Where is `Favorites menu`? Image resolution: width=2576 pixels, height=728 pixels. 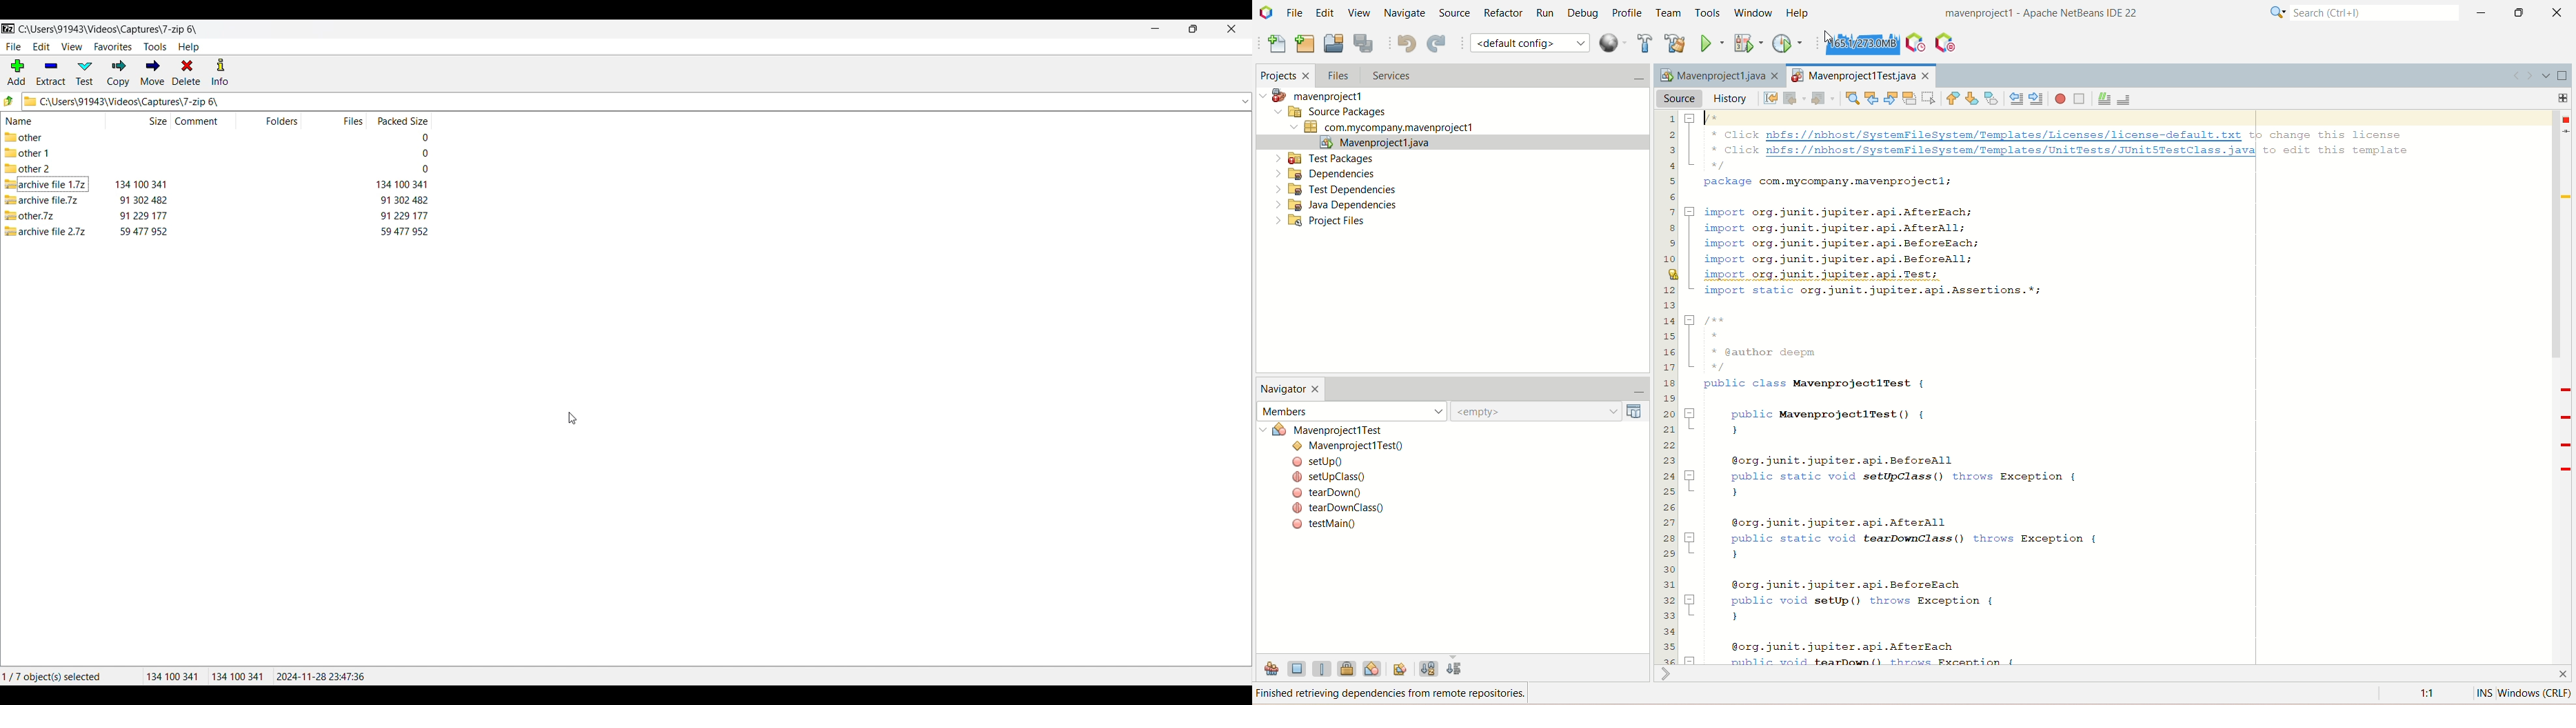 Favorites menu is located at coordinates (113, 47).